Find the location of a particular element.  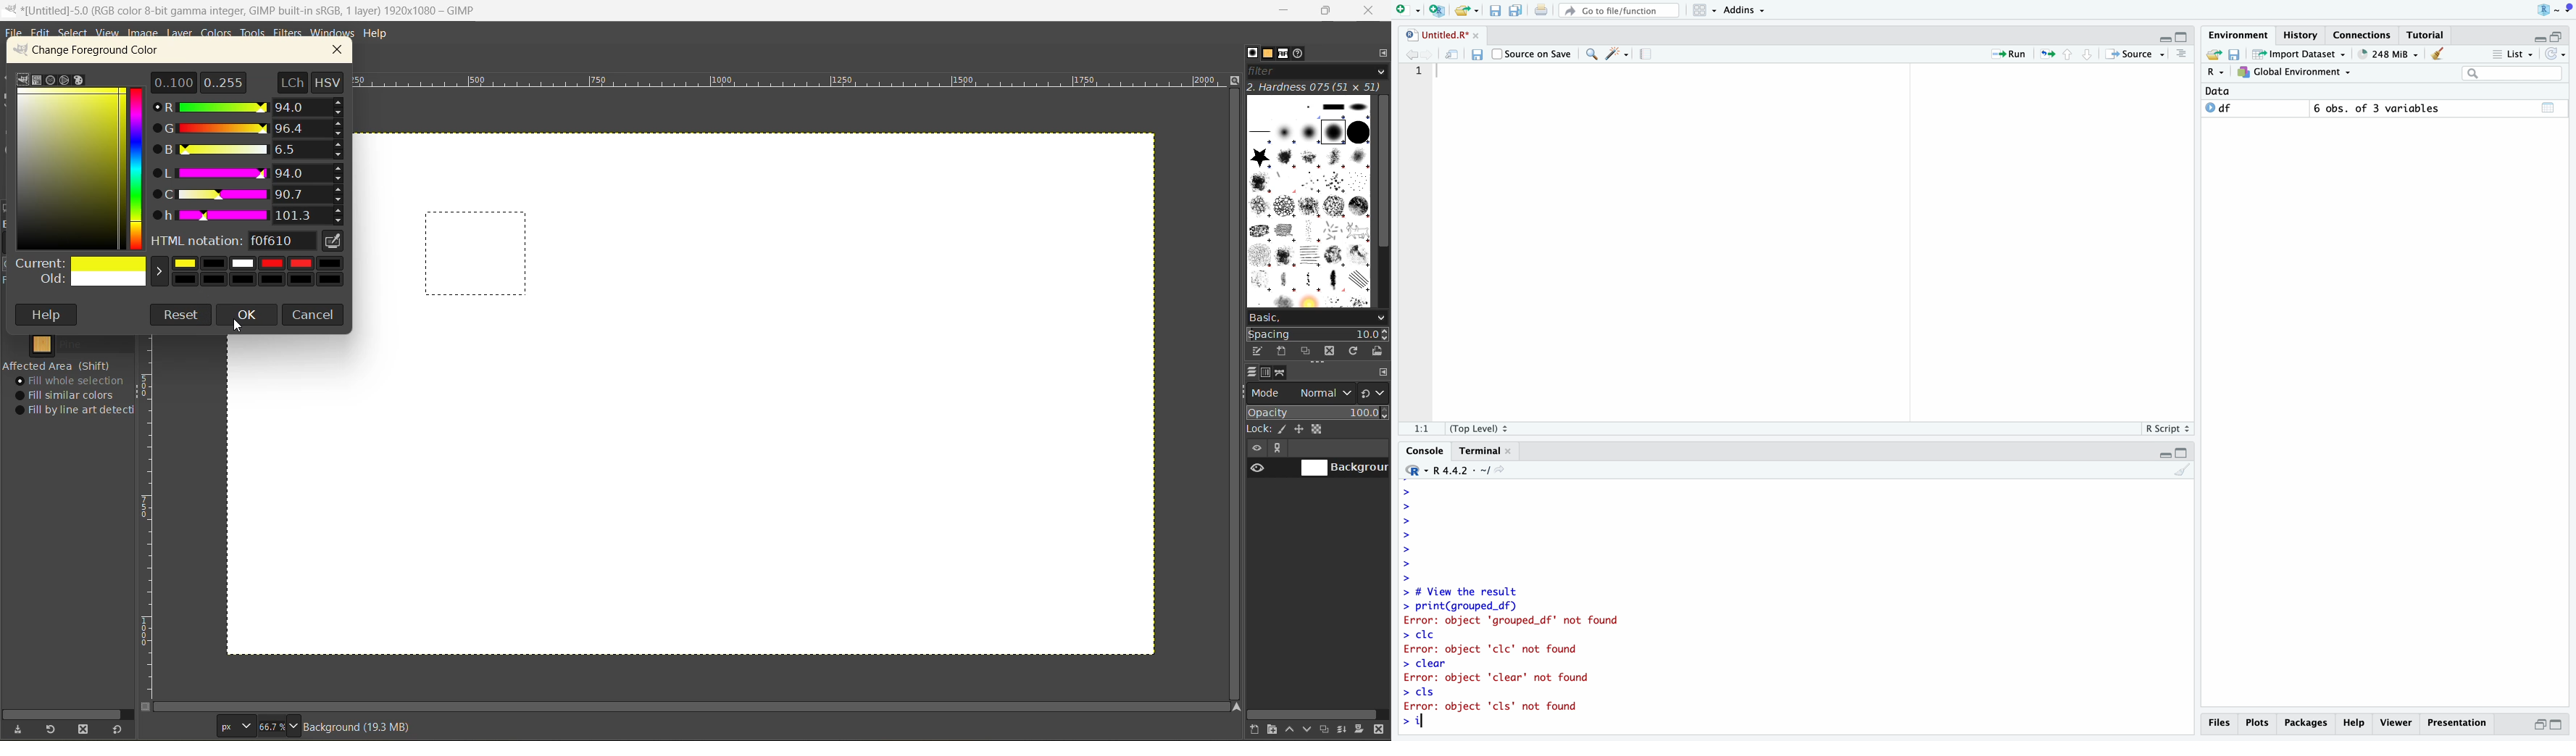

Open an existing file is located at coordinates (1467, 9).